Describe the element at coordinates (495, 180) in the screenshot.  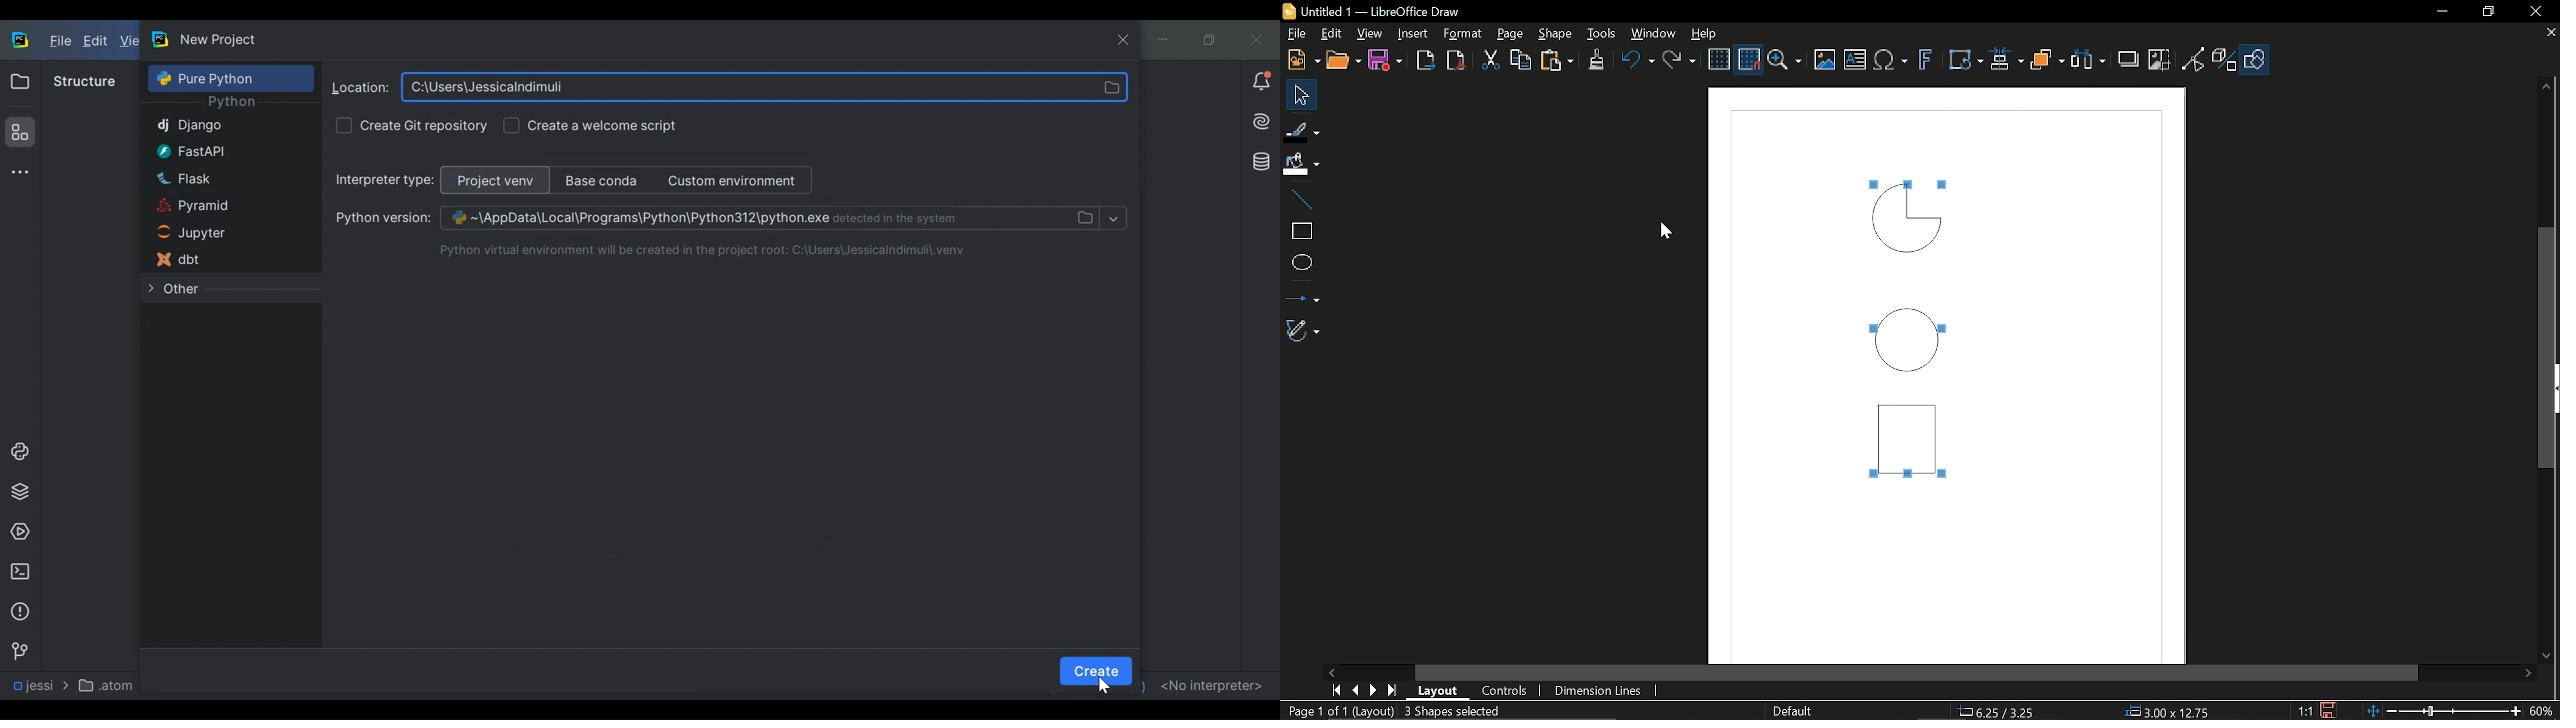
I see `Project venv` at that location.